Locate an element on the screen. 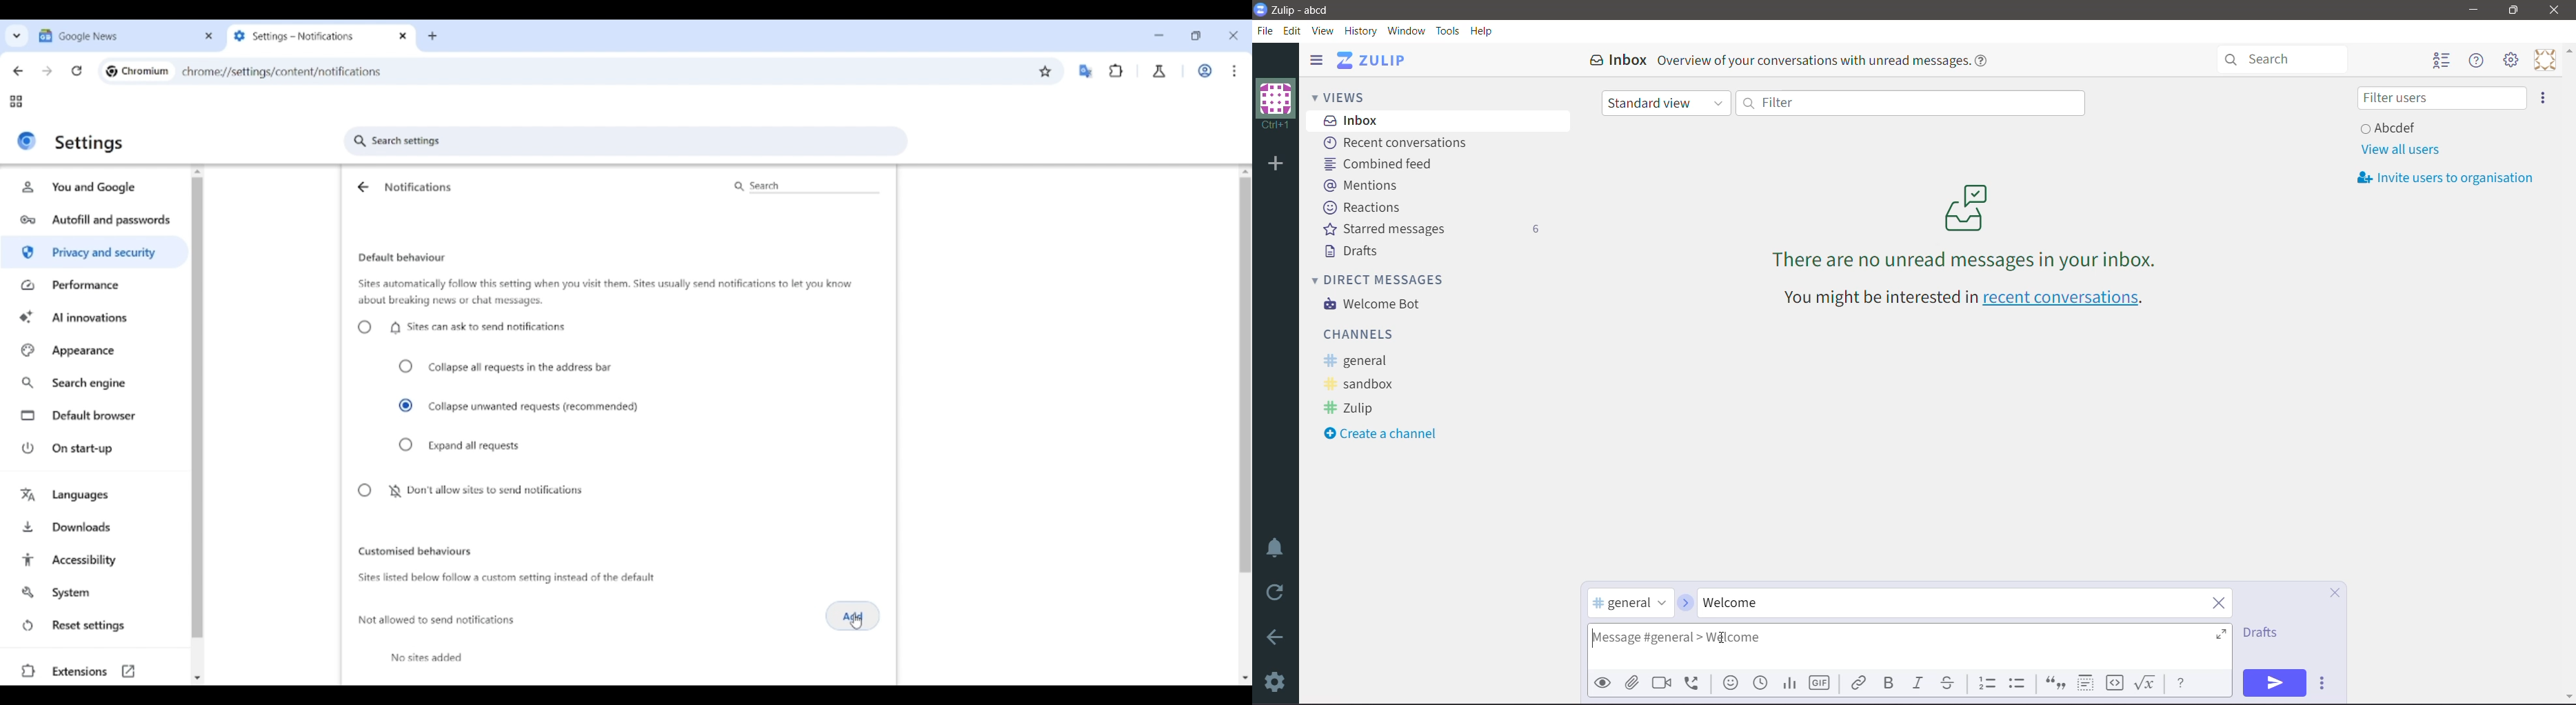  Invite users to organization is located at coordinates (2544, 98).